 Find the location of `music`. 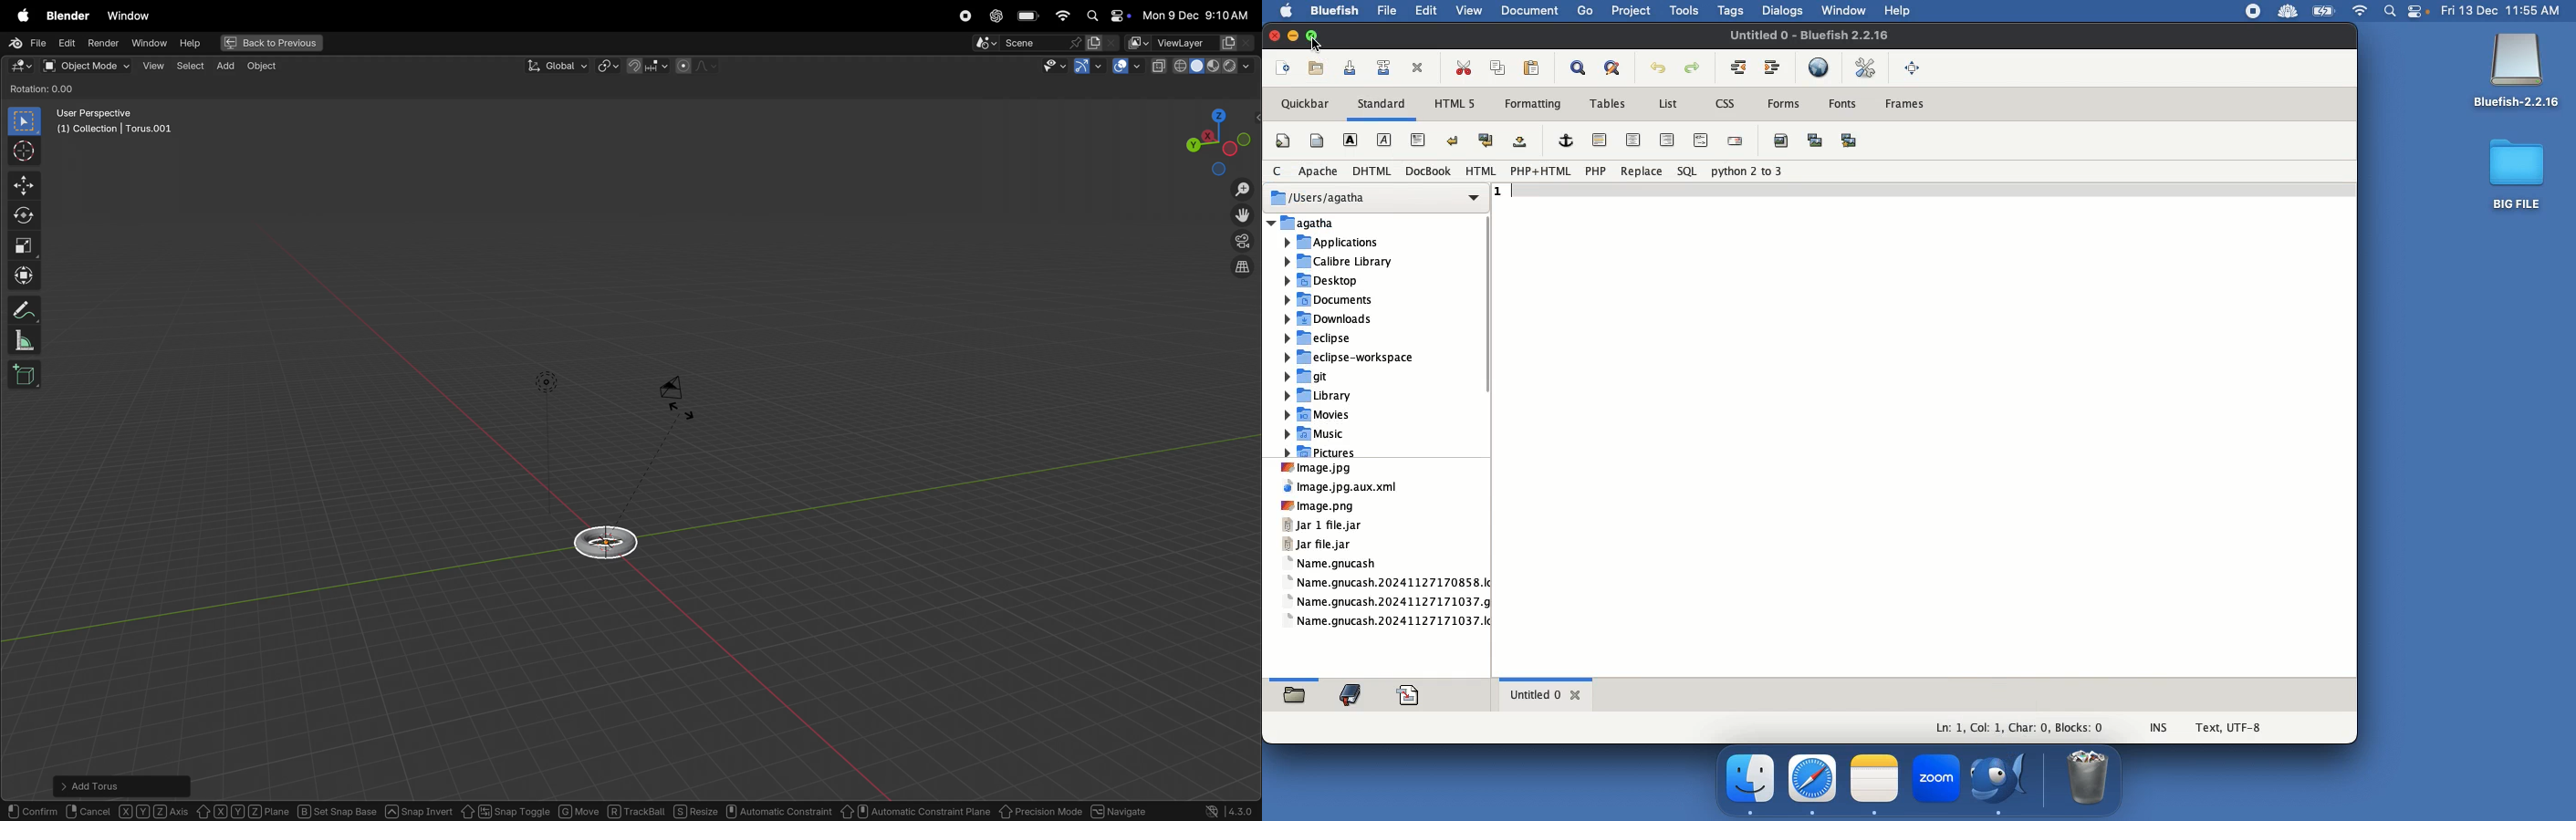

music is located at coordinates (1320, 434).